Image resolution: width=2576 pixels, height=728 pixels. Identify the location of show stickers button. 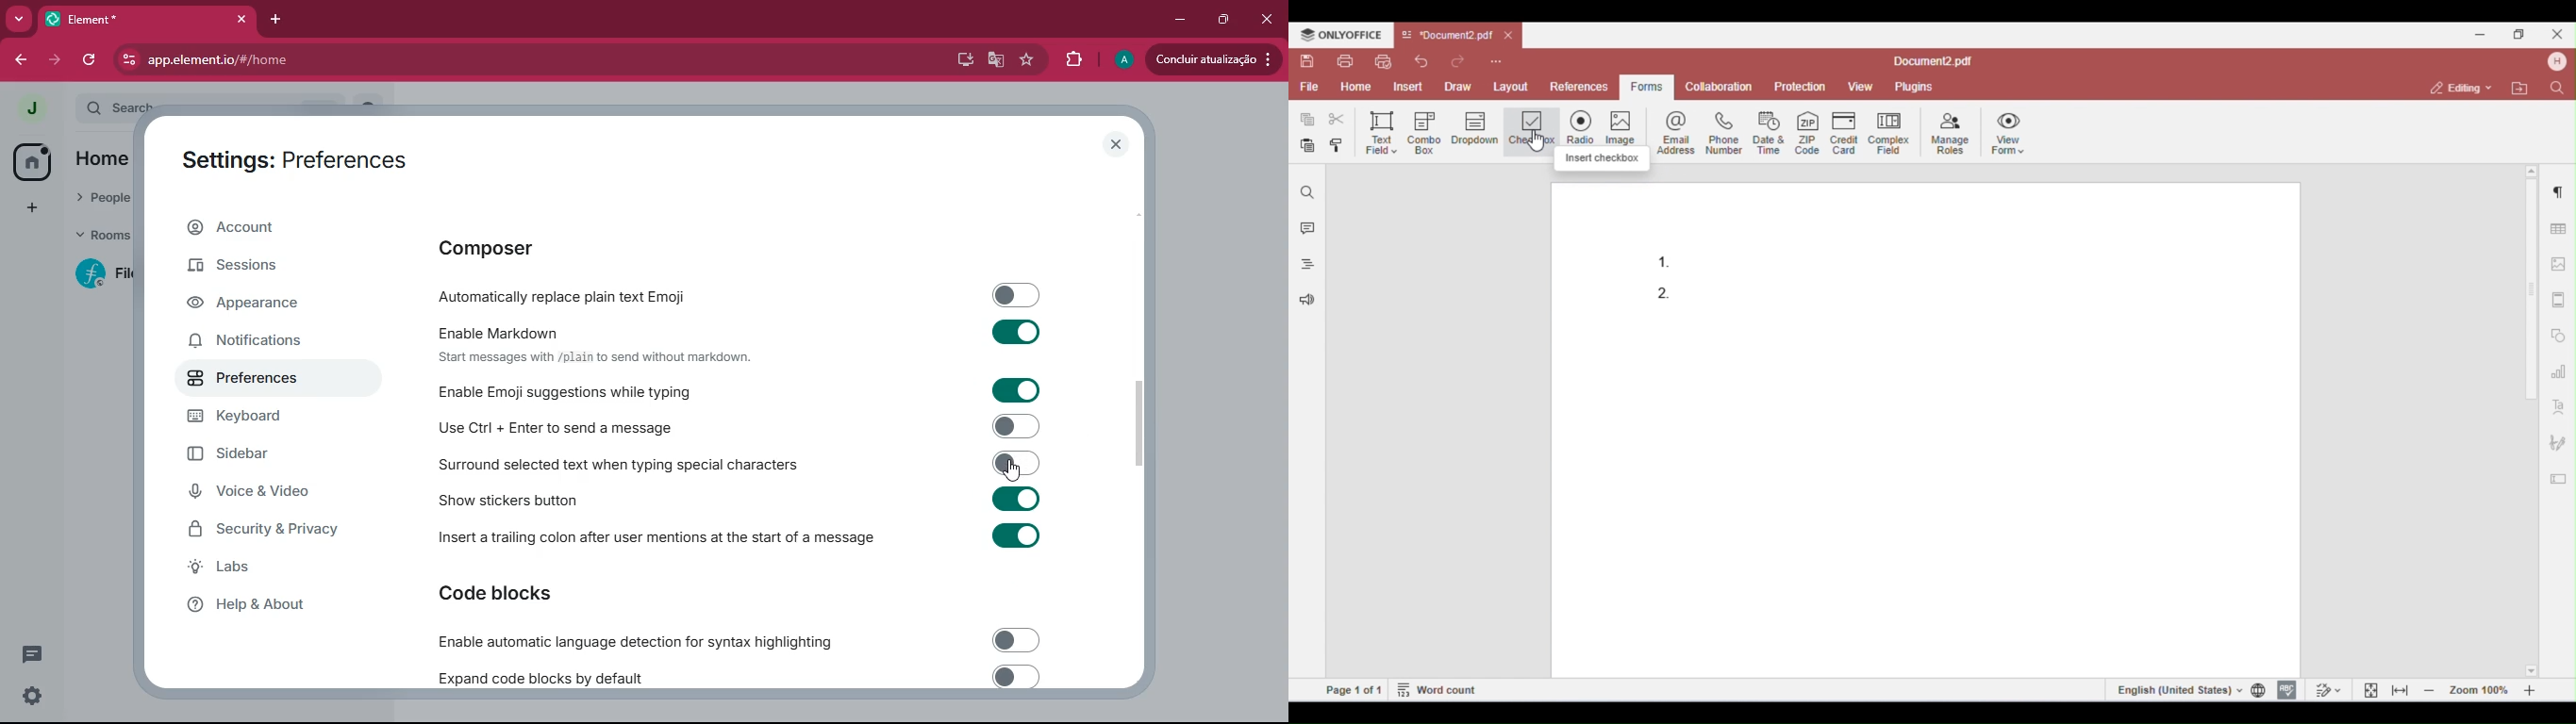
(744, 497).